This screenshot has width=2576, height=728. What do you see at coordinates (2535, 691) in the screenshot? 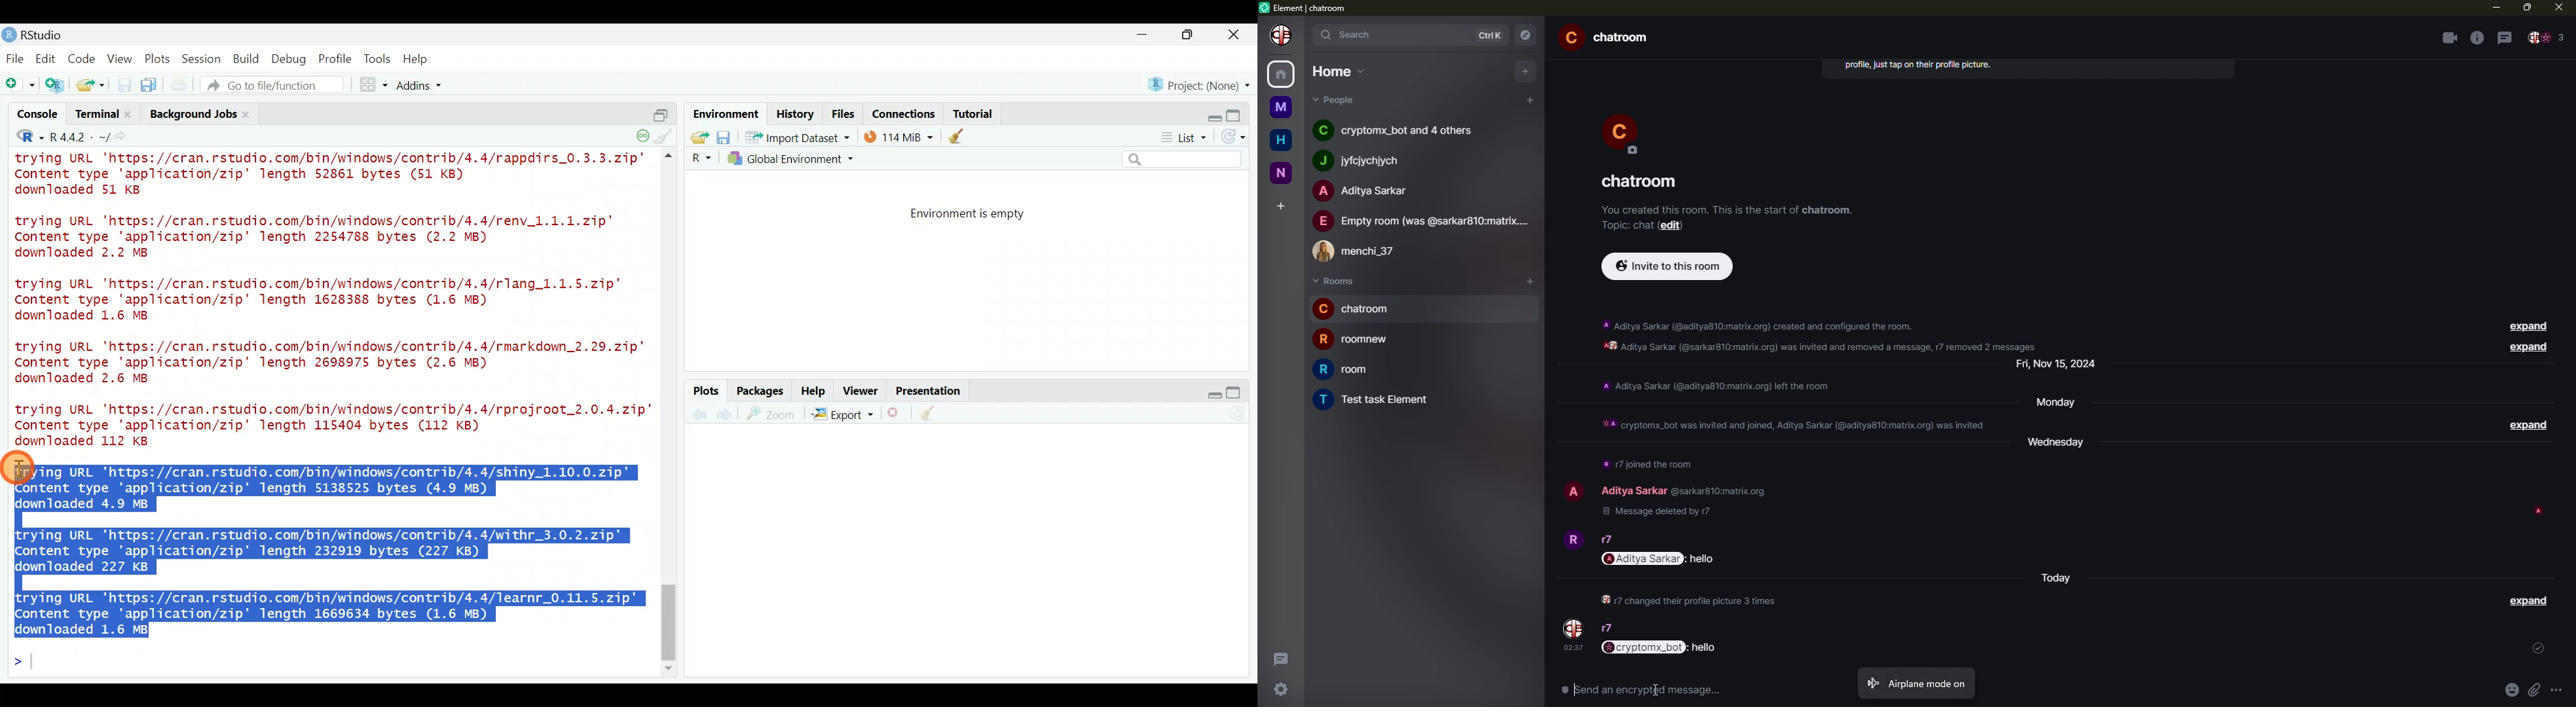
I see `attach` at bounding box center [2535, 691].